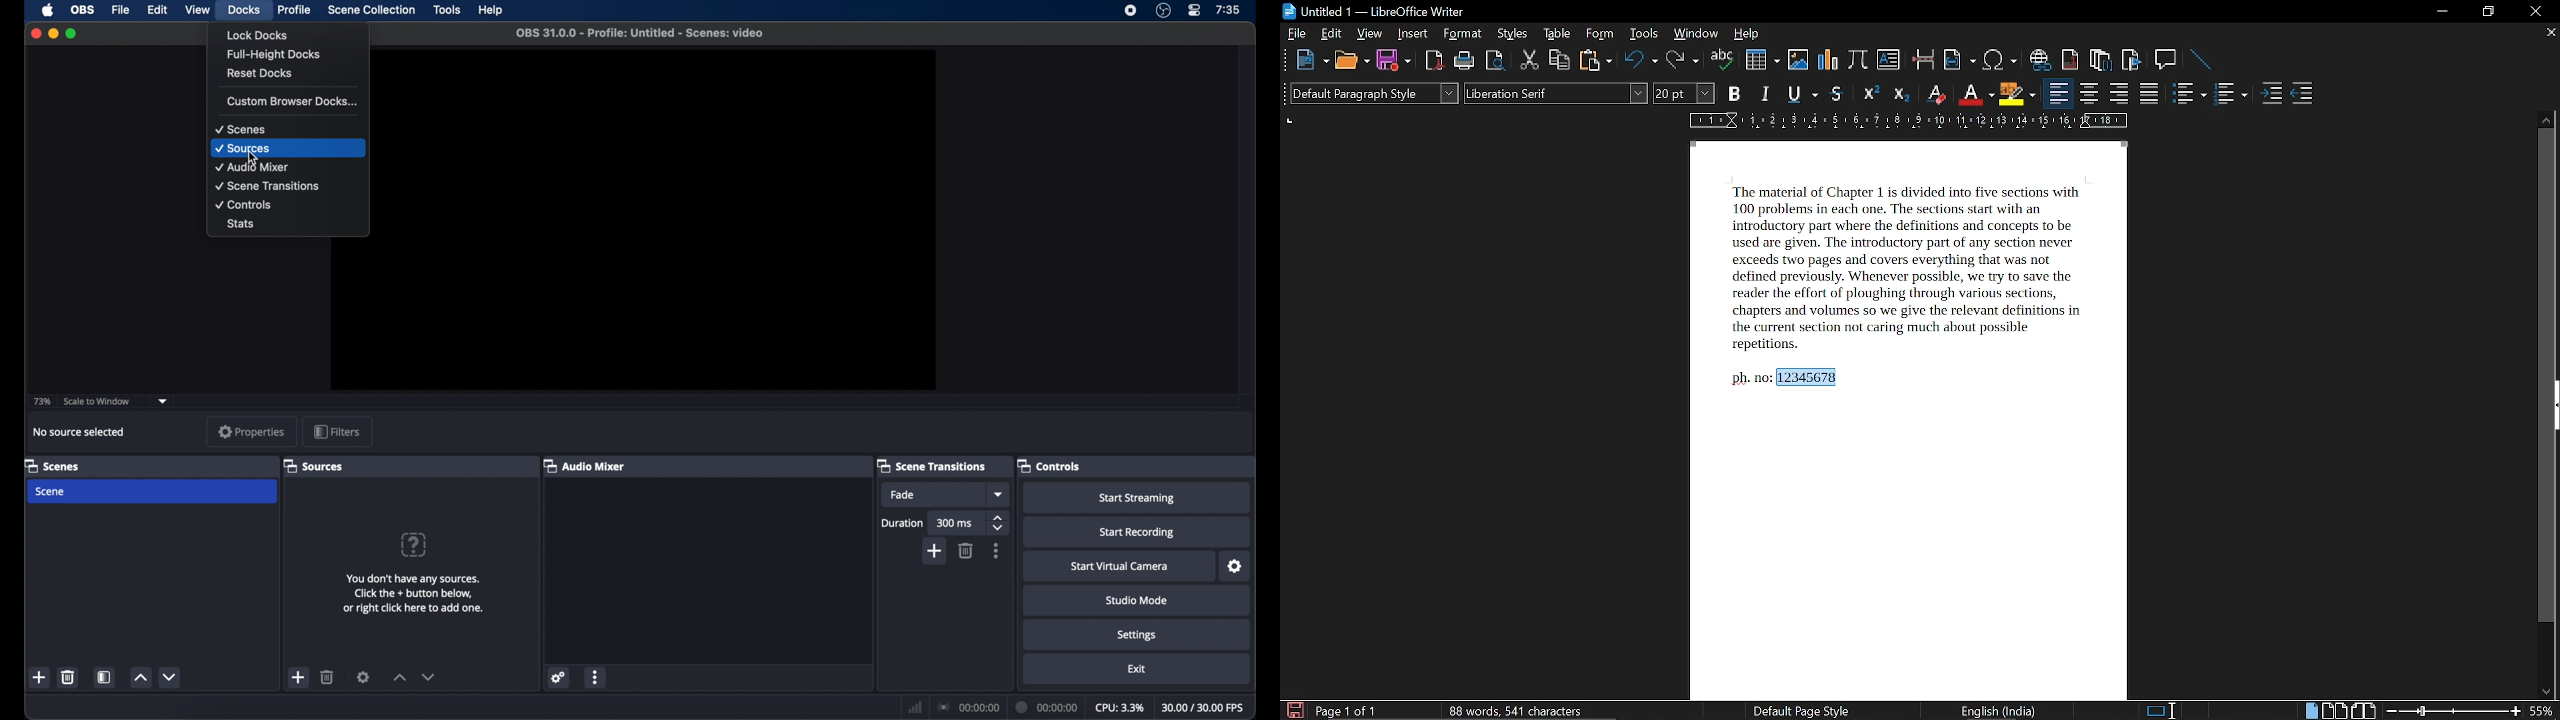 Image resolution: width=2576 pixels, height=728 pixels. I want to click on toggle ordered list, so click(2231, 96).